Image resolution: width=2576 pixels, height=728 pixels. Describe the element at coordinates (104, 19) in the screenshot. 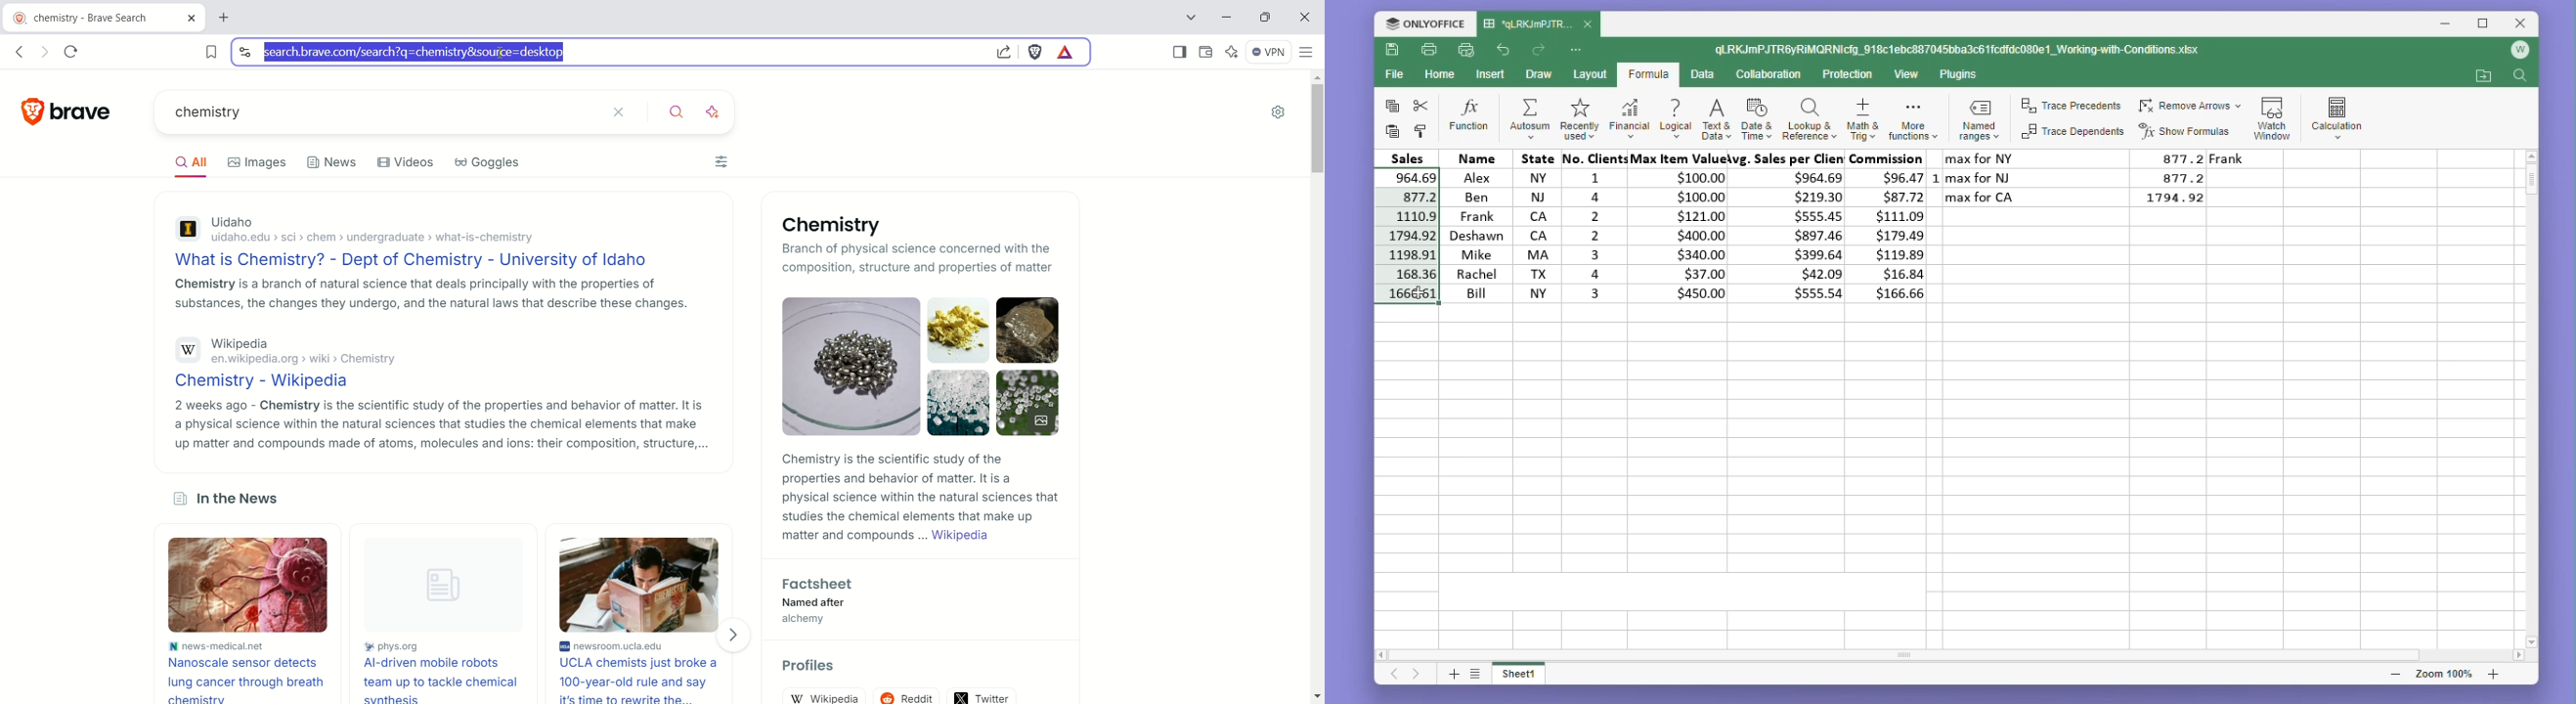

I see `current tab` at that location.